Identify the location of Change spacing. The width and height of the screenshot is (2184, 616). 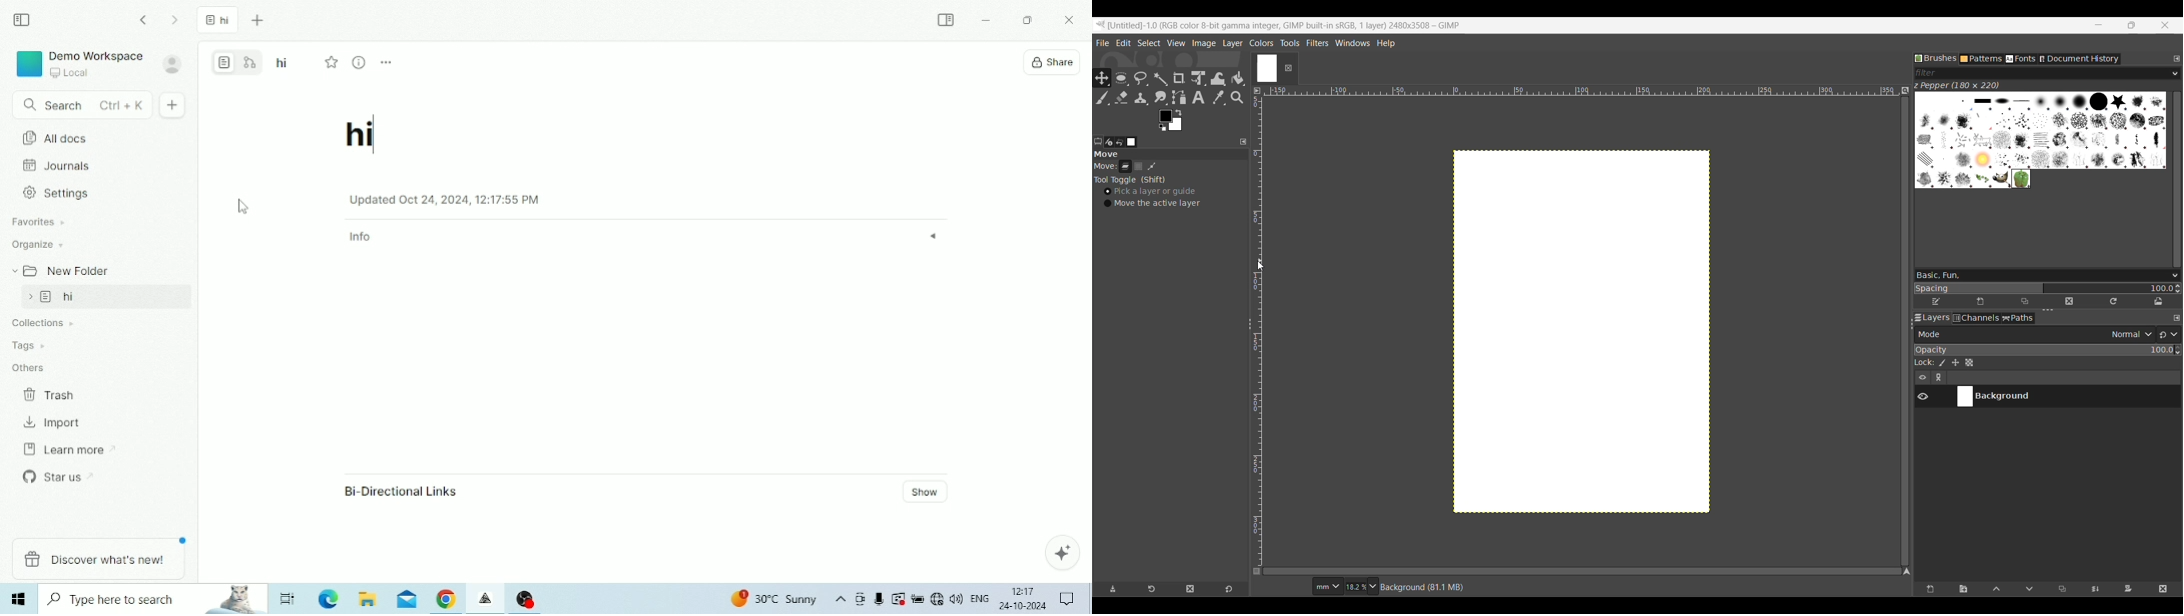
(2044, 288).